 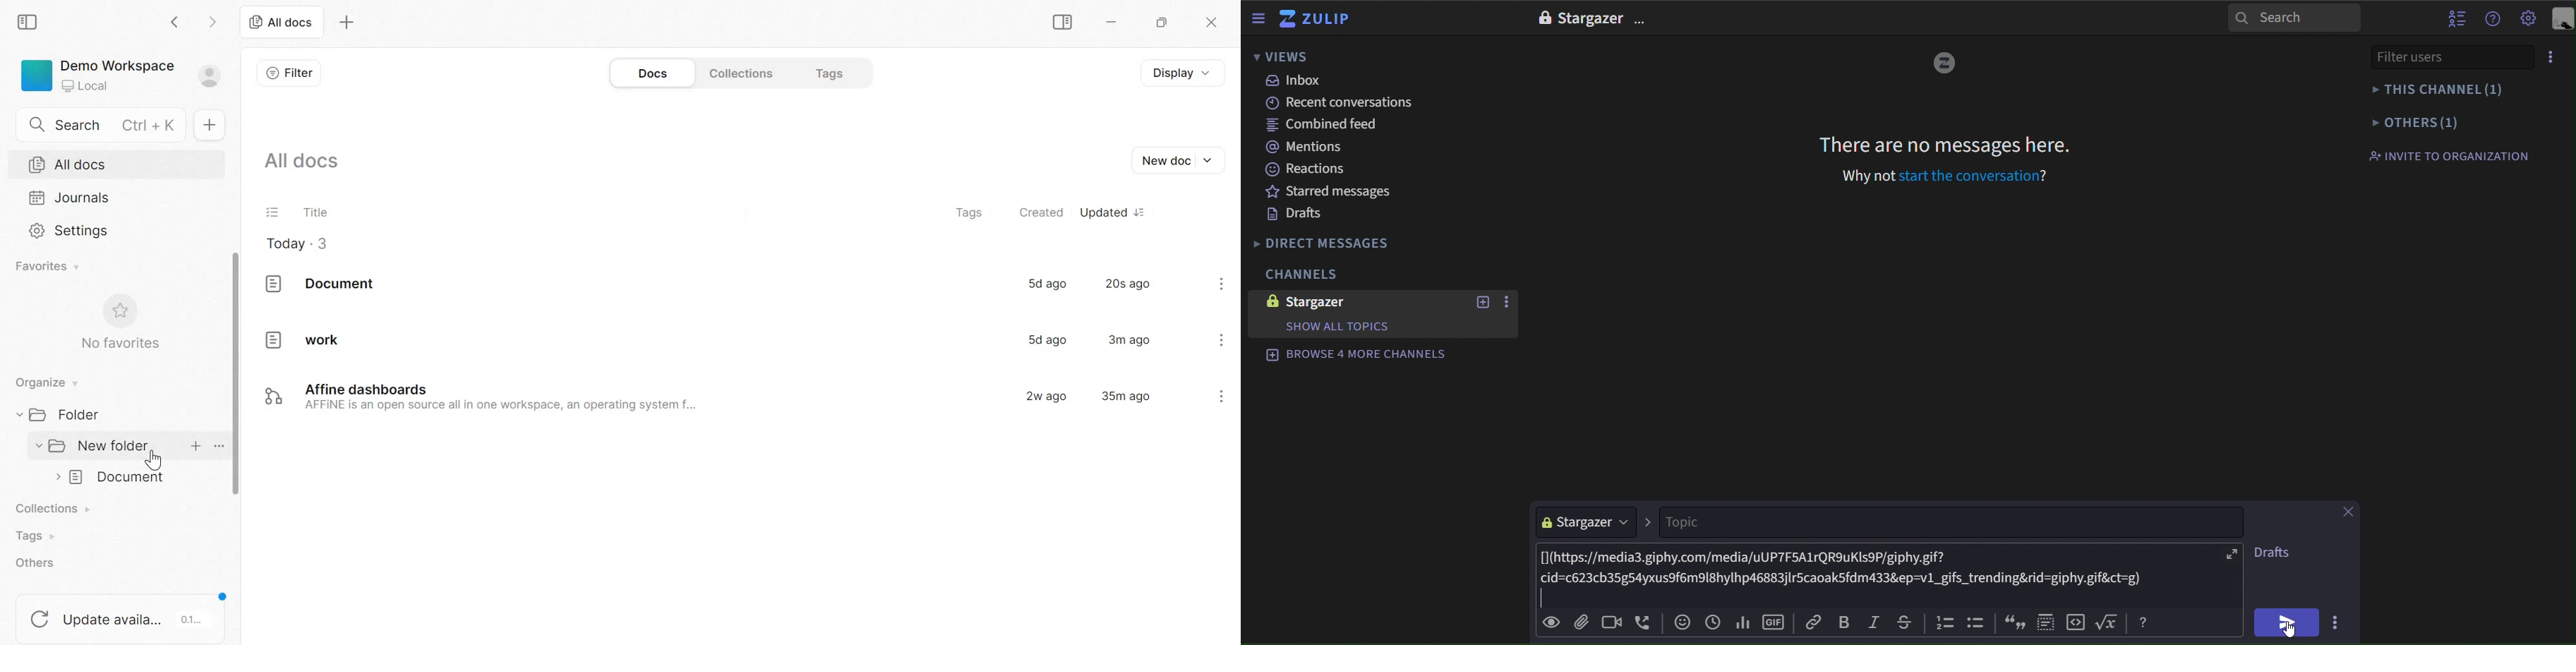 I want to click on views, so click(x=1282, y=58).